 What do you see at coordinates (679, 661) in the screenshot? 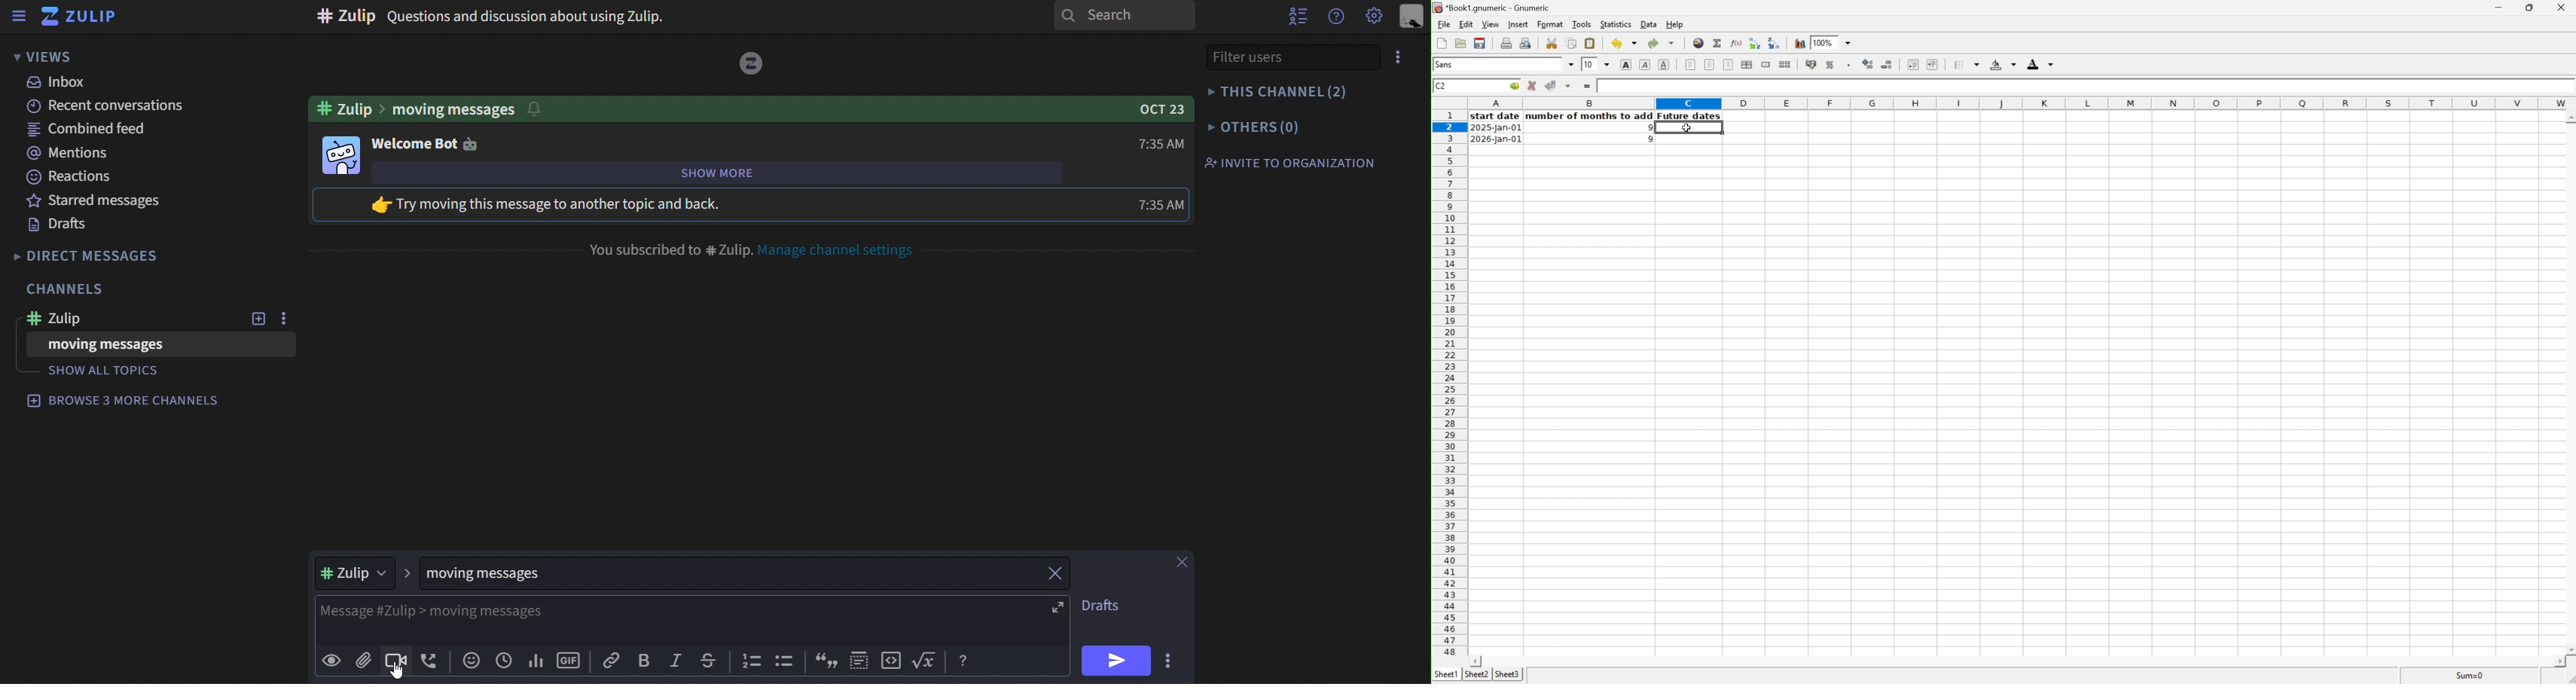
I see `italic` at bounding box center [679, 661].